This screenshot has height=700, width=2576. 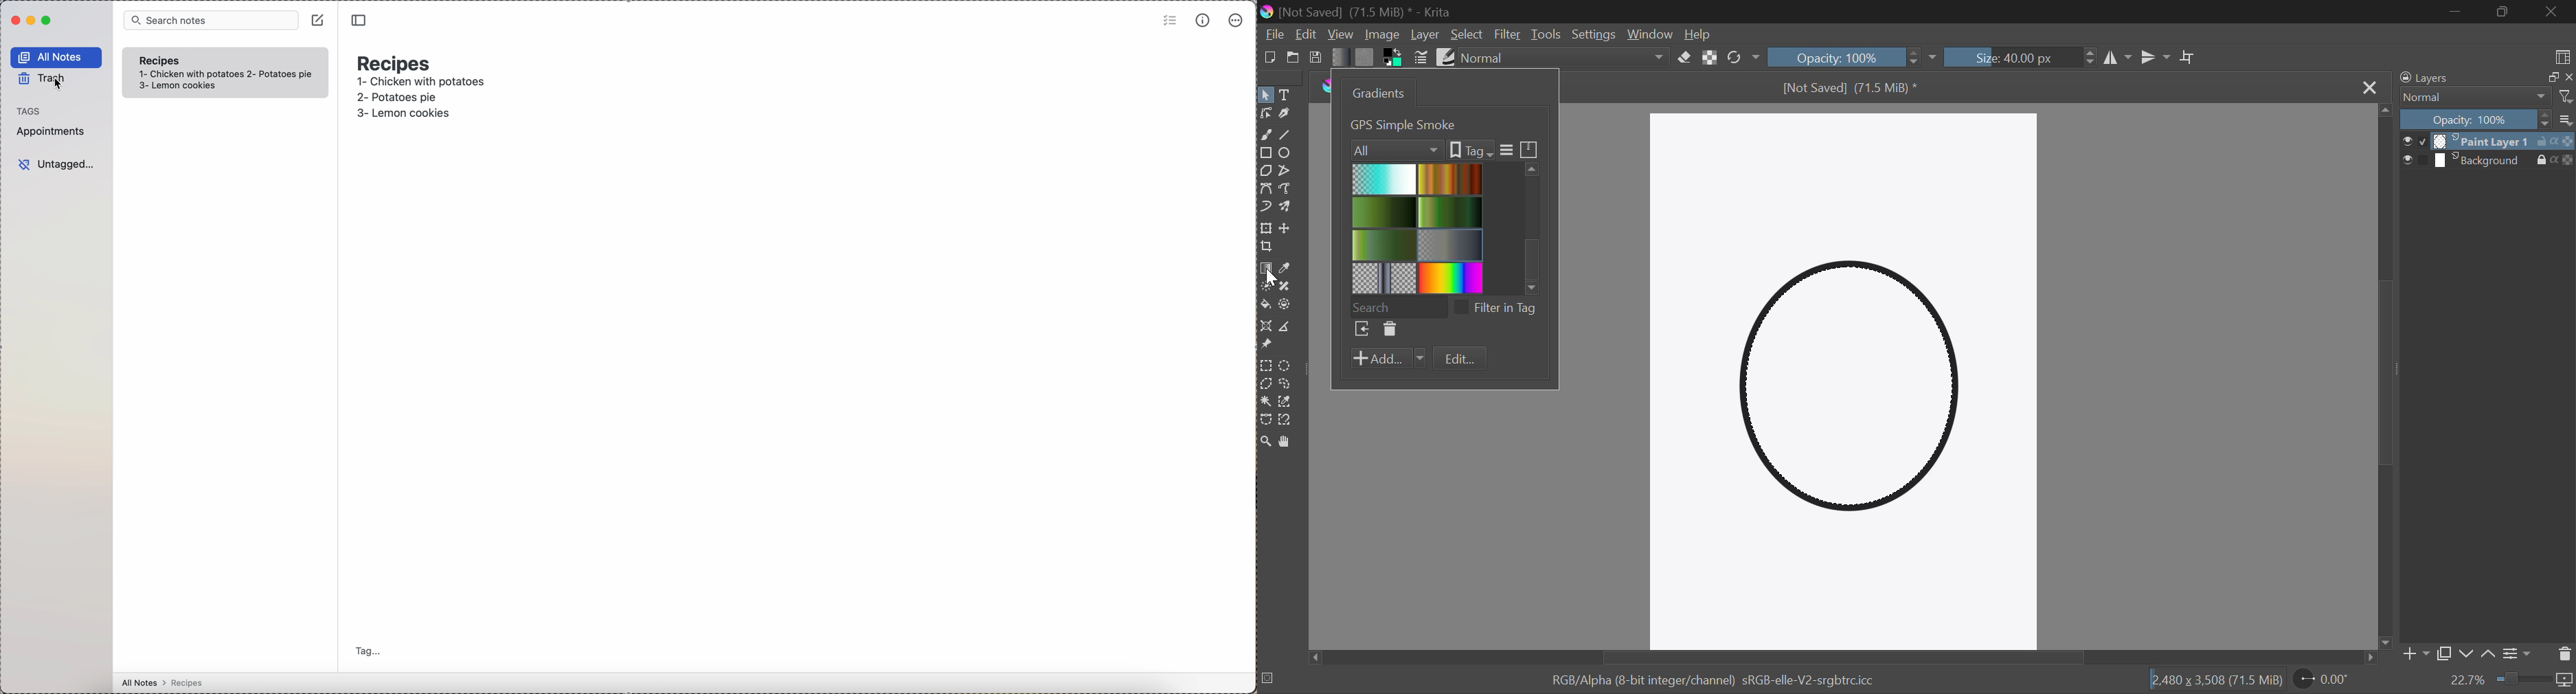 What do you see at coordinates (395, 61) in the screenshot?
I see `title: Recipes` at bounding box center [395, 61].